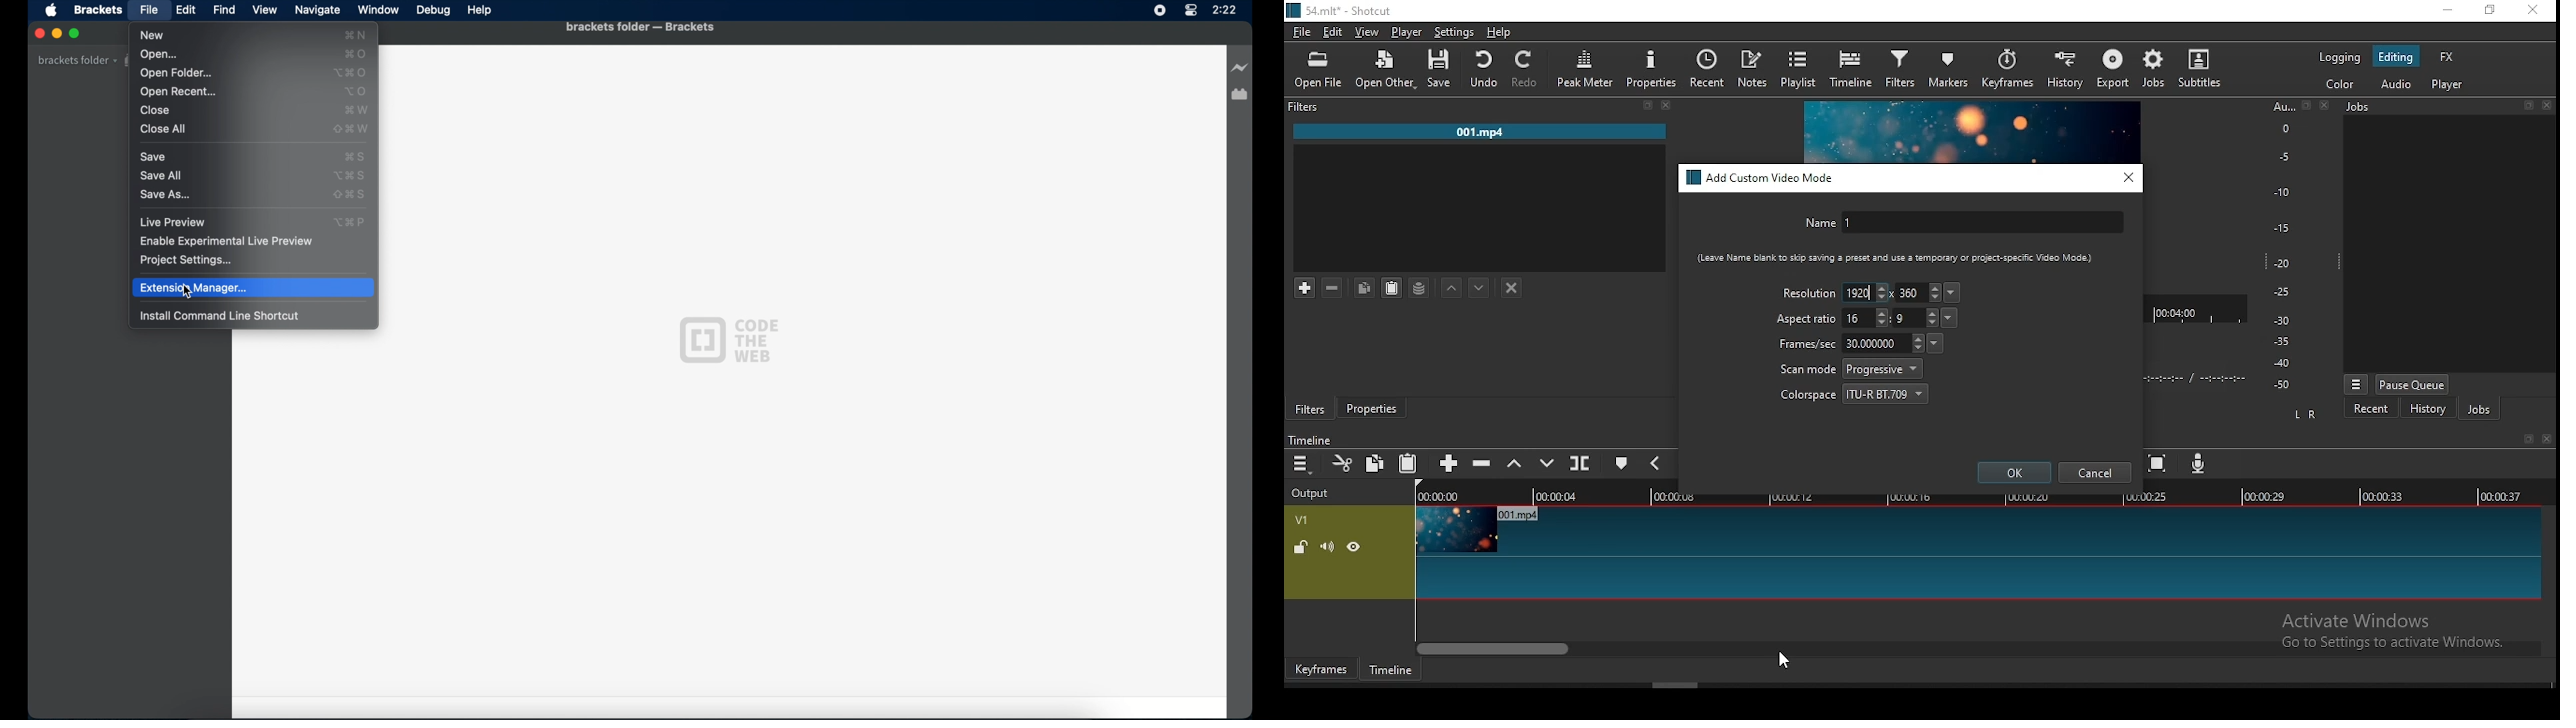 The image size is (2576, 728). I want to click on player, so click(2450, 85).